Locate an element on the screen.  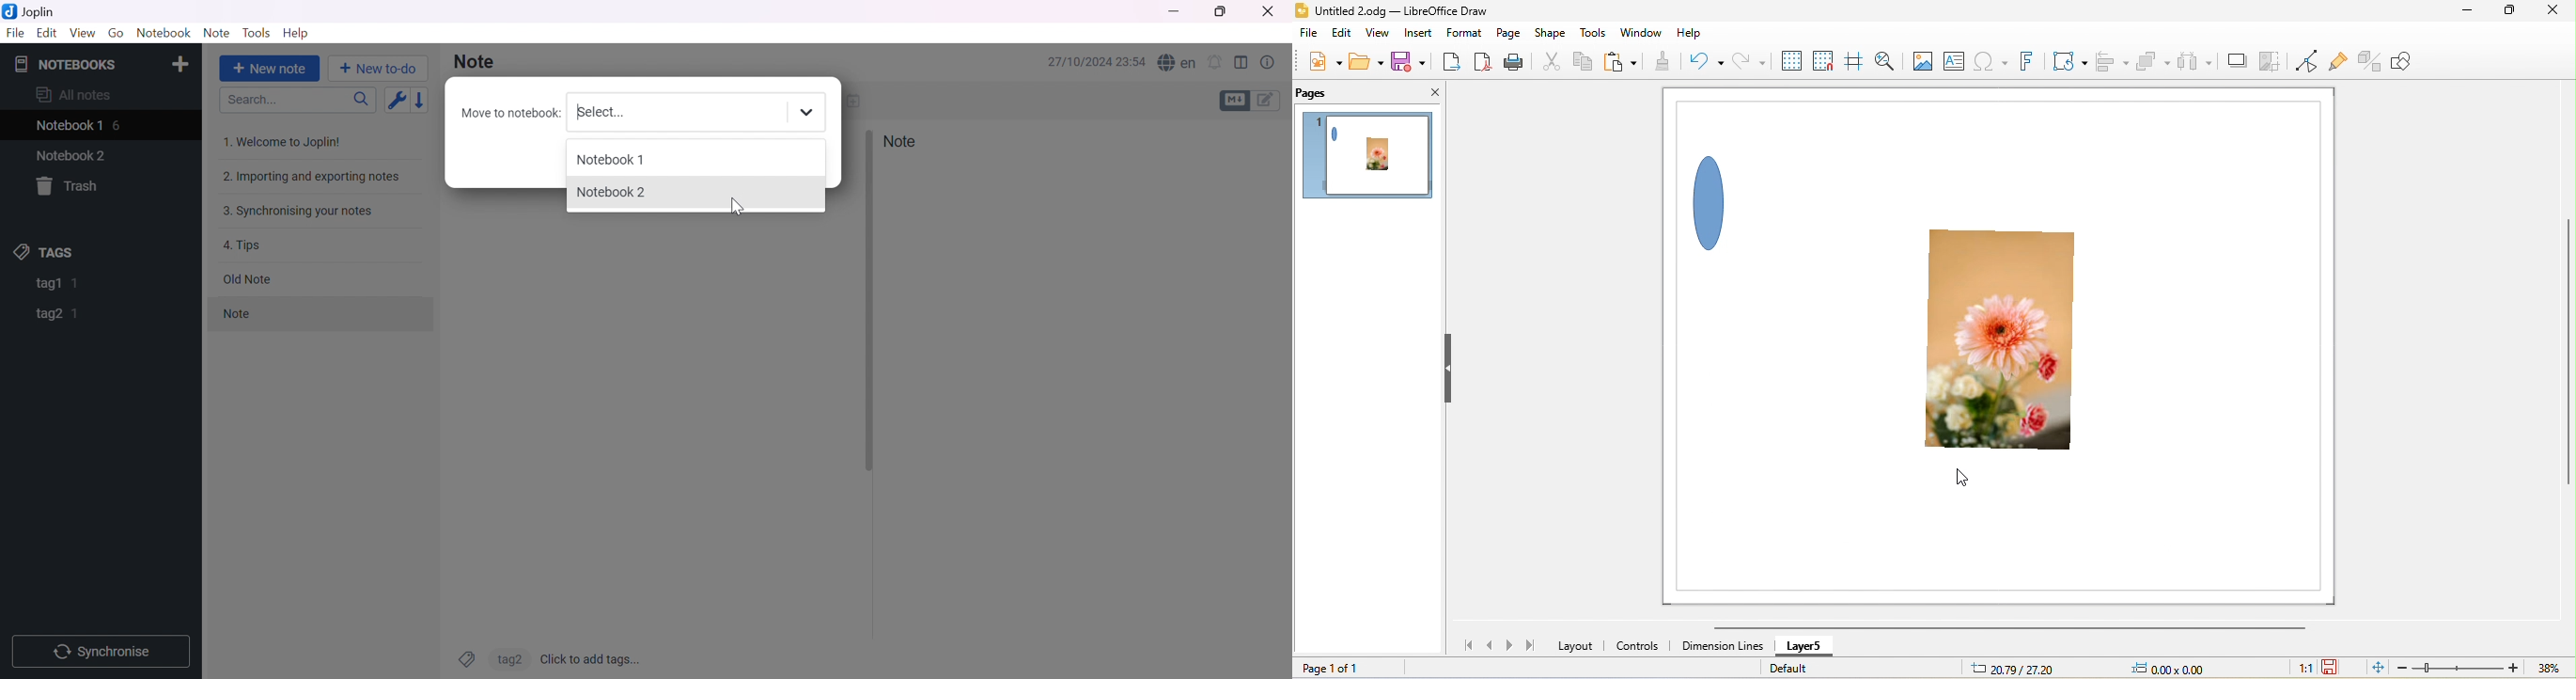
edit is located at coordinates (1340, 37).